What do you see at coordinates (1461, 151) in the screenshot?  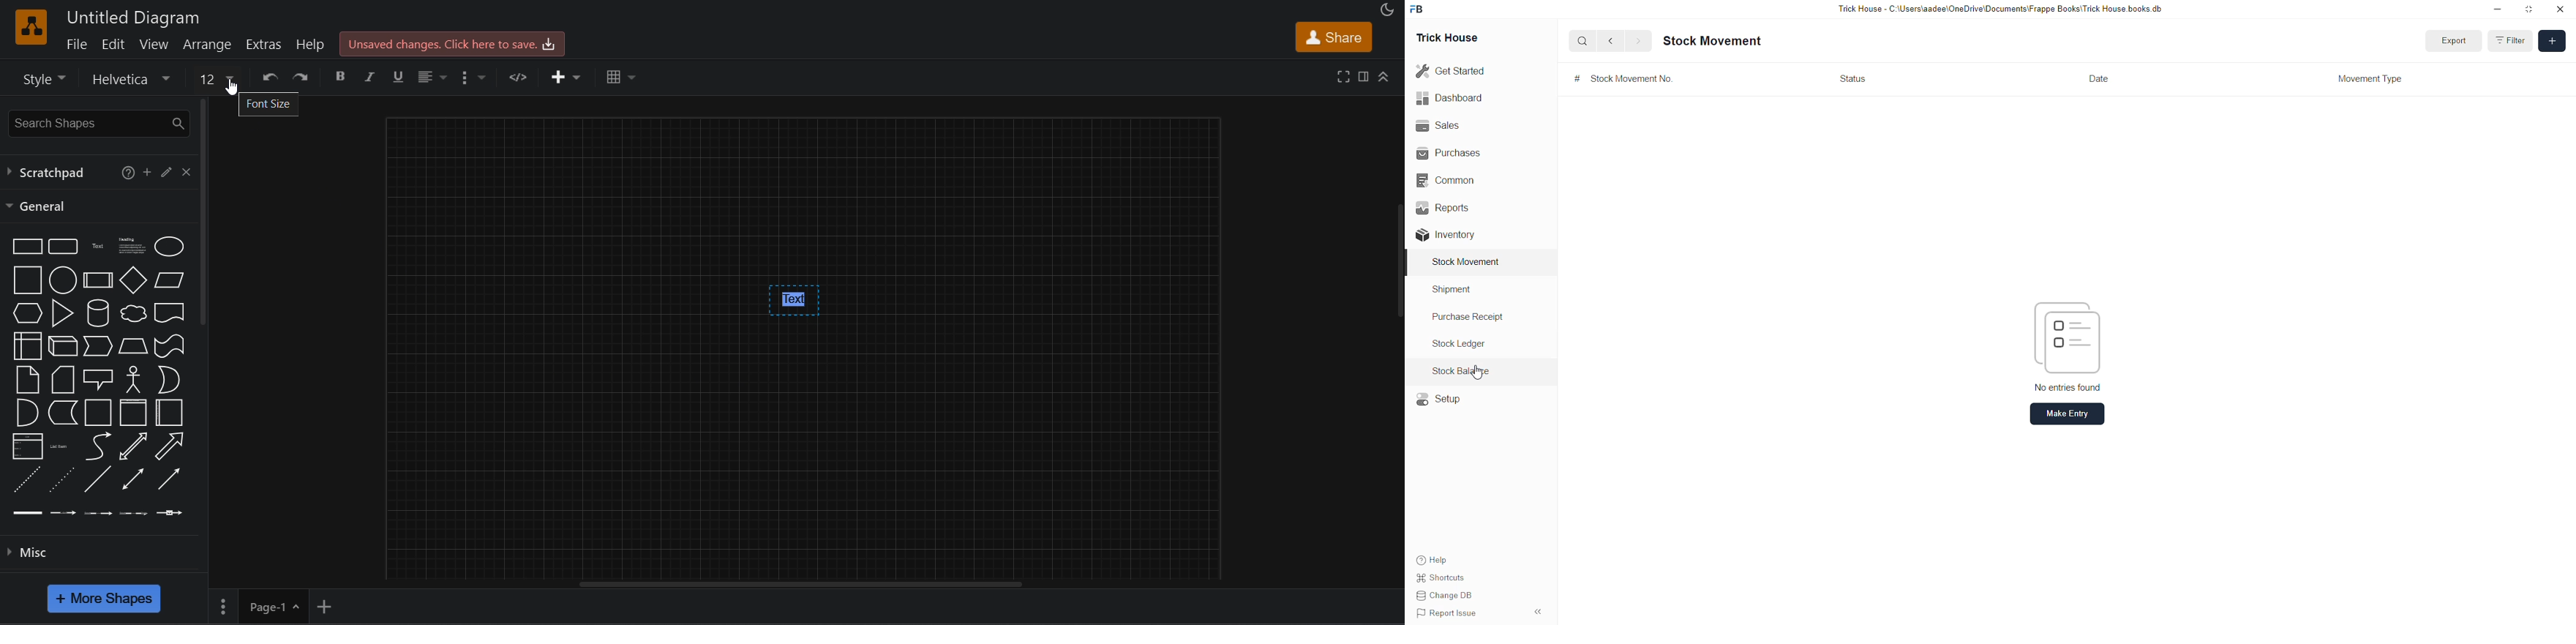 I see `Purchases` at bounding box center [1461, 151].